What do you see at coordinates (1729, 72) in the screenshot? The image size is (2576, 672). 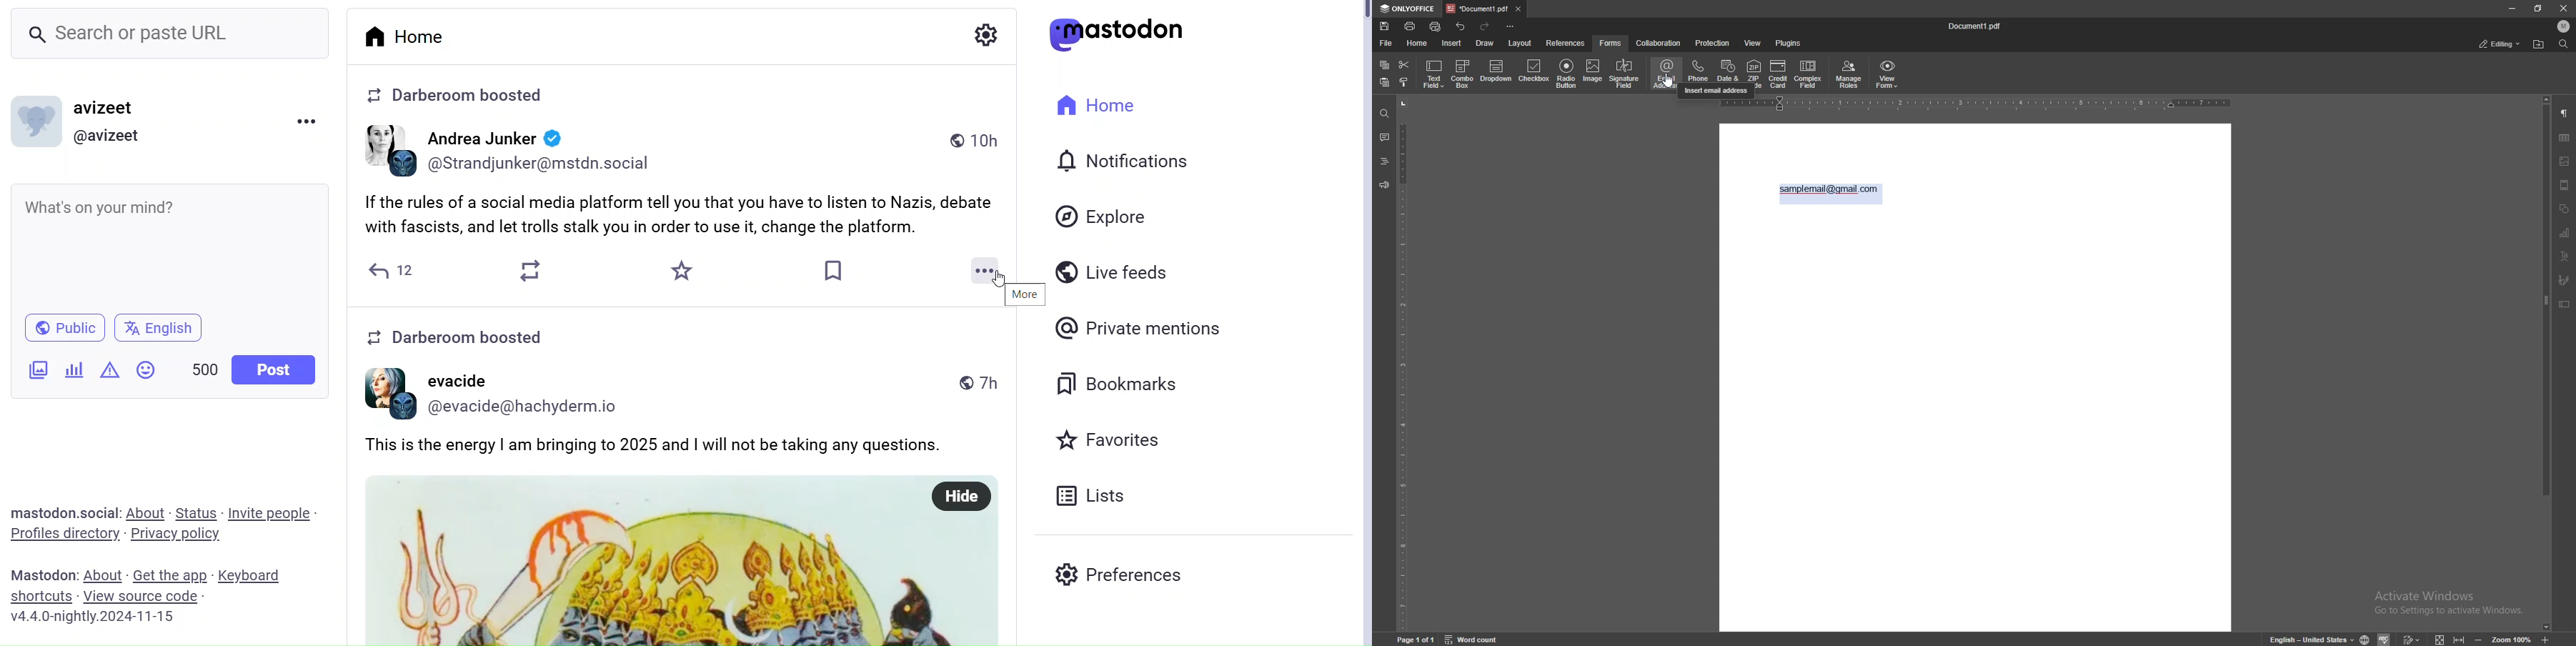 I see `date and time` at bounding box center [1729, 72].